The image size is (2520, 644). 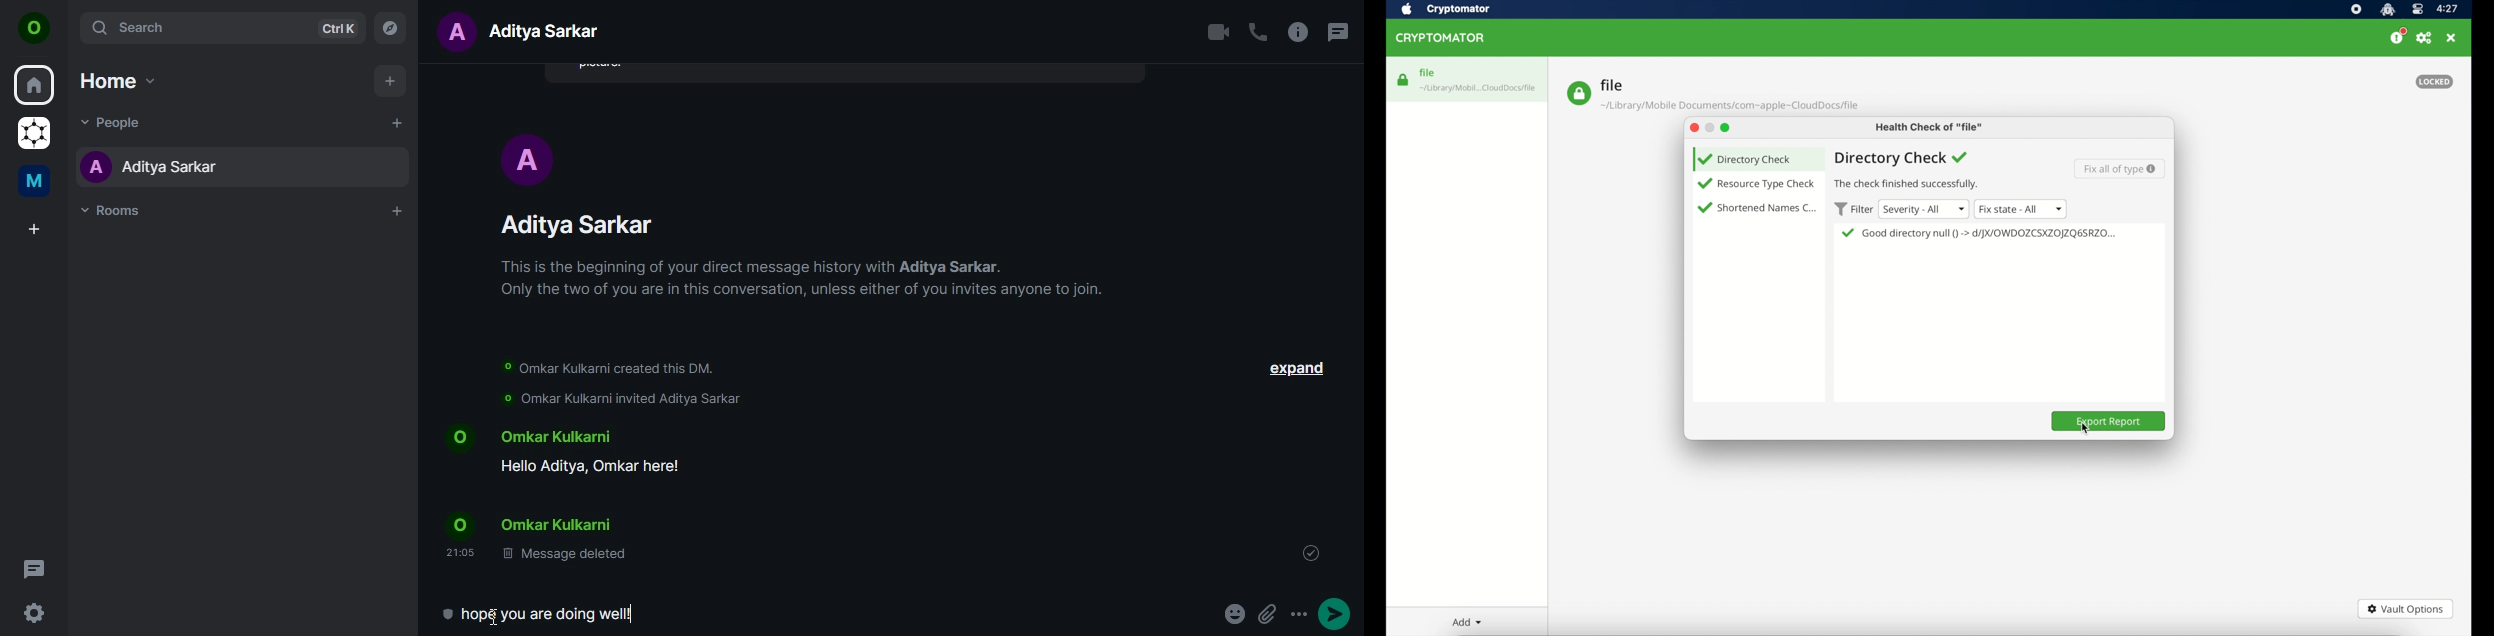 I want to click on text, so click(x=558, y=613).